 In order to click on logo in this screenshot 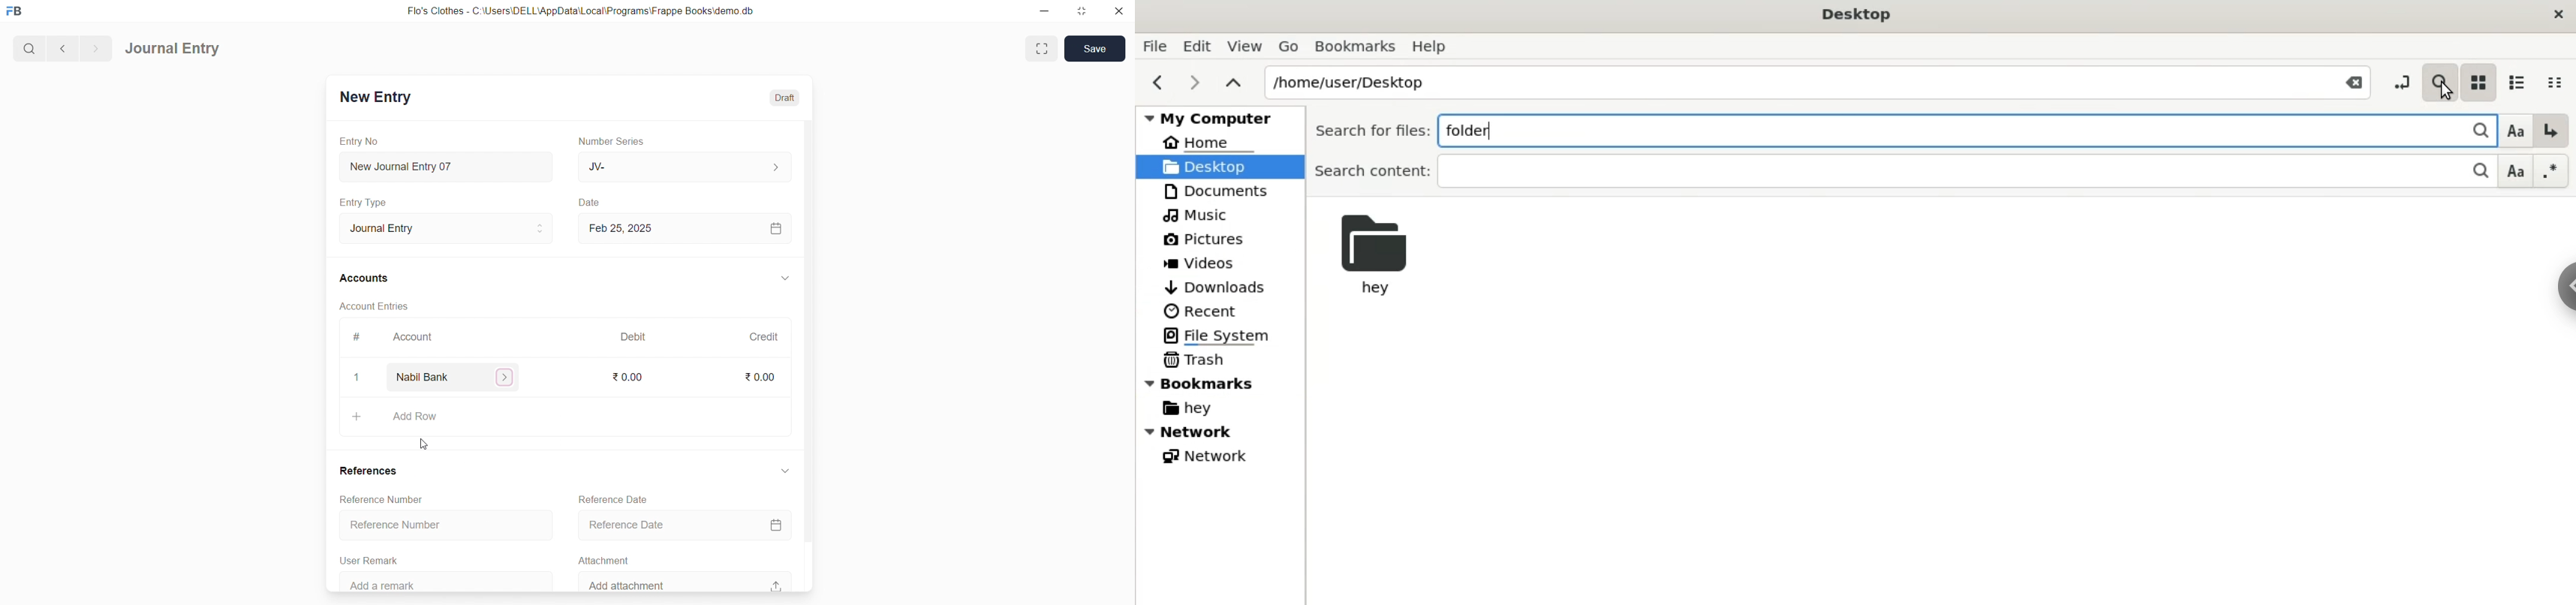, I will do `click(17, 12)`.